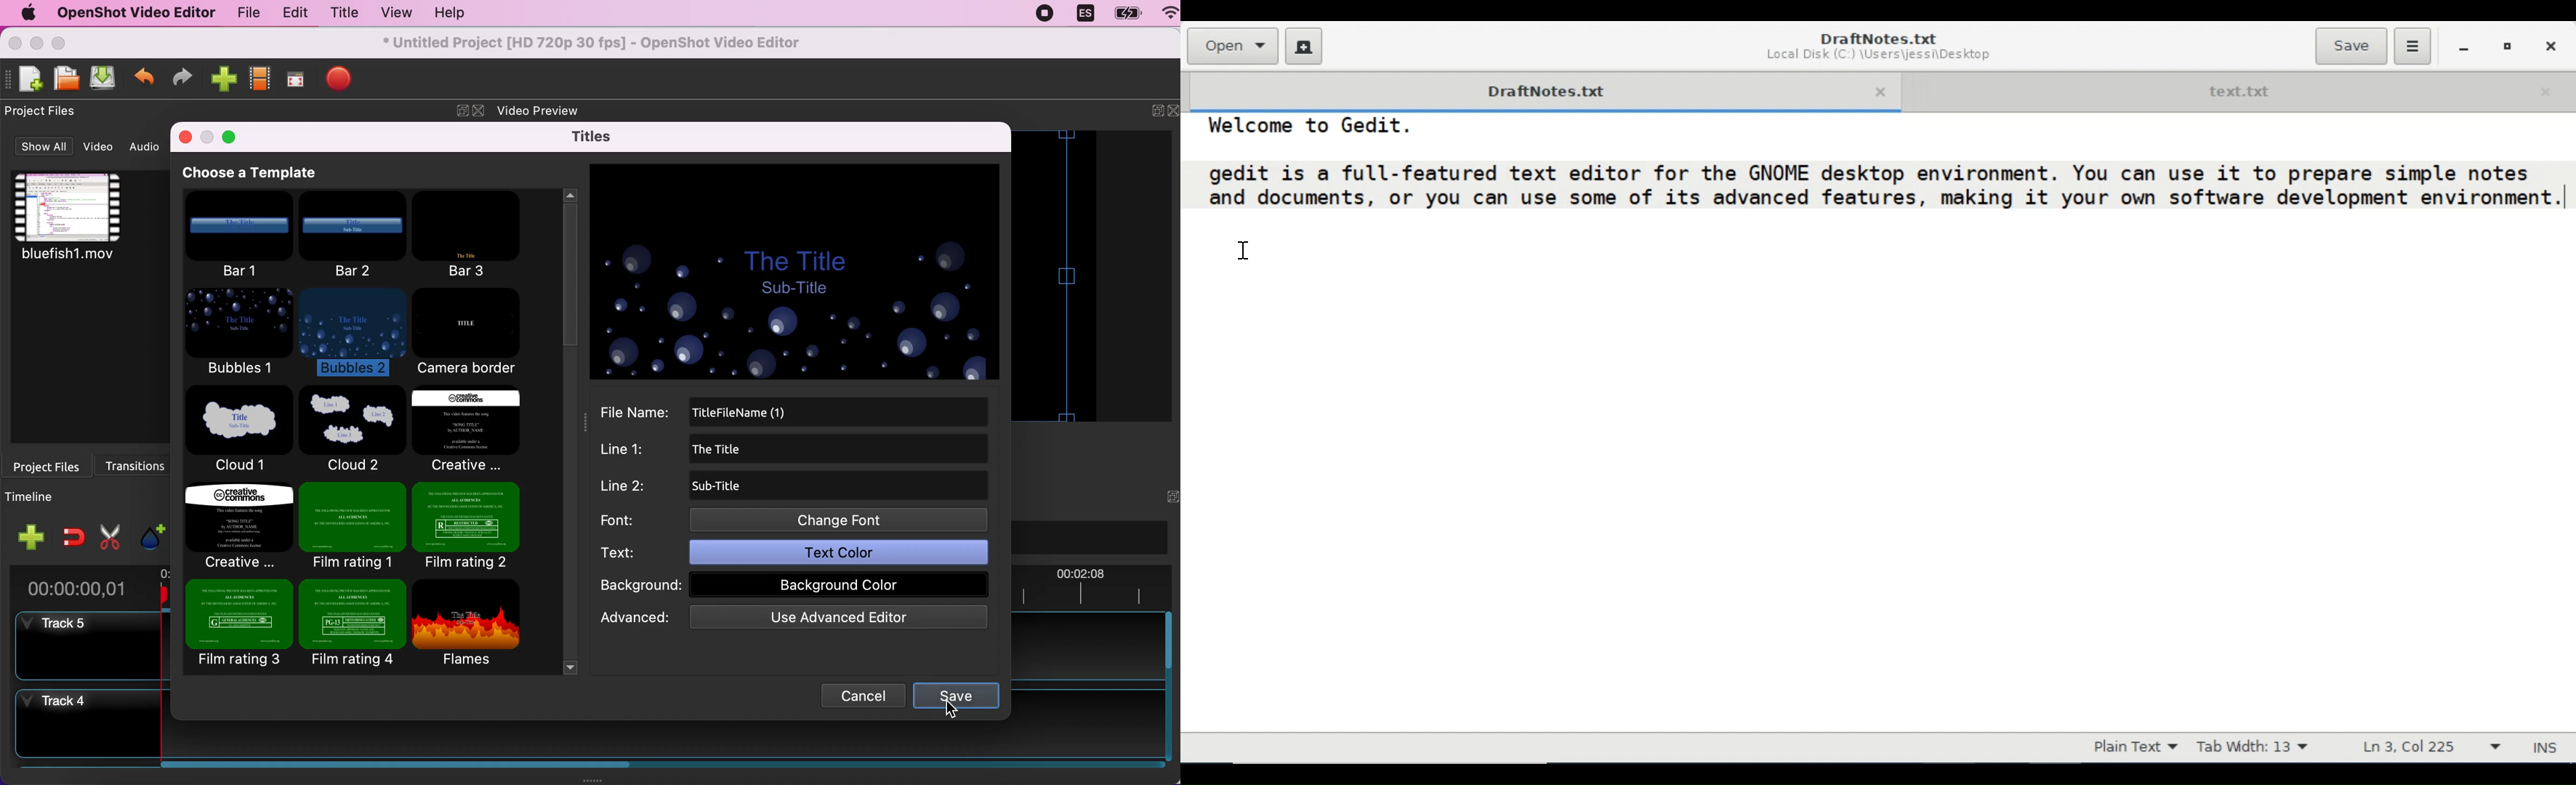 The width and height of the screenshot is (2576, 812). I want to click on titlefilename(1), so click(813, 412).